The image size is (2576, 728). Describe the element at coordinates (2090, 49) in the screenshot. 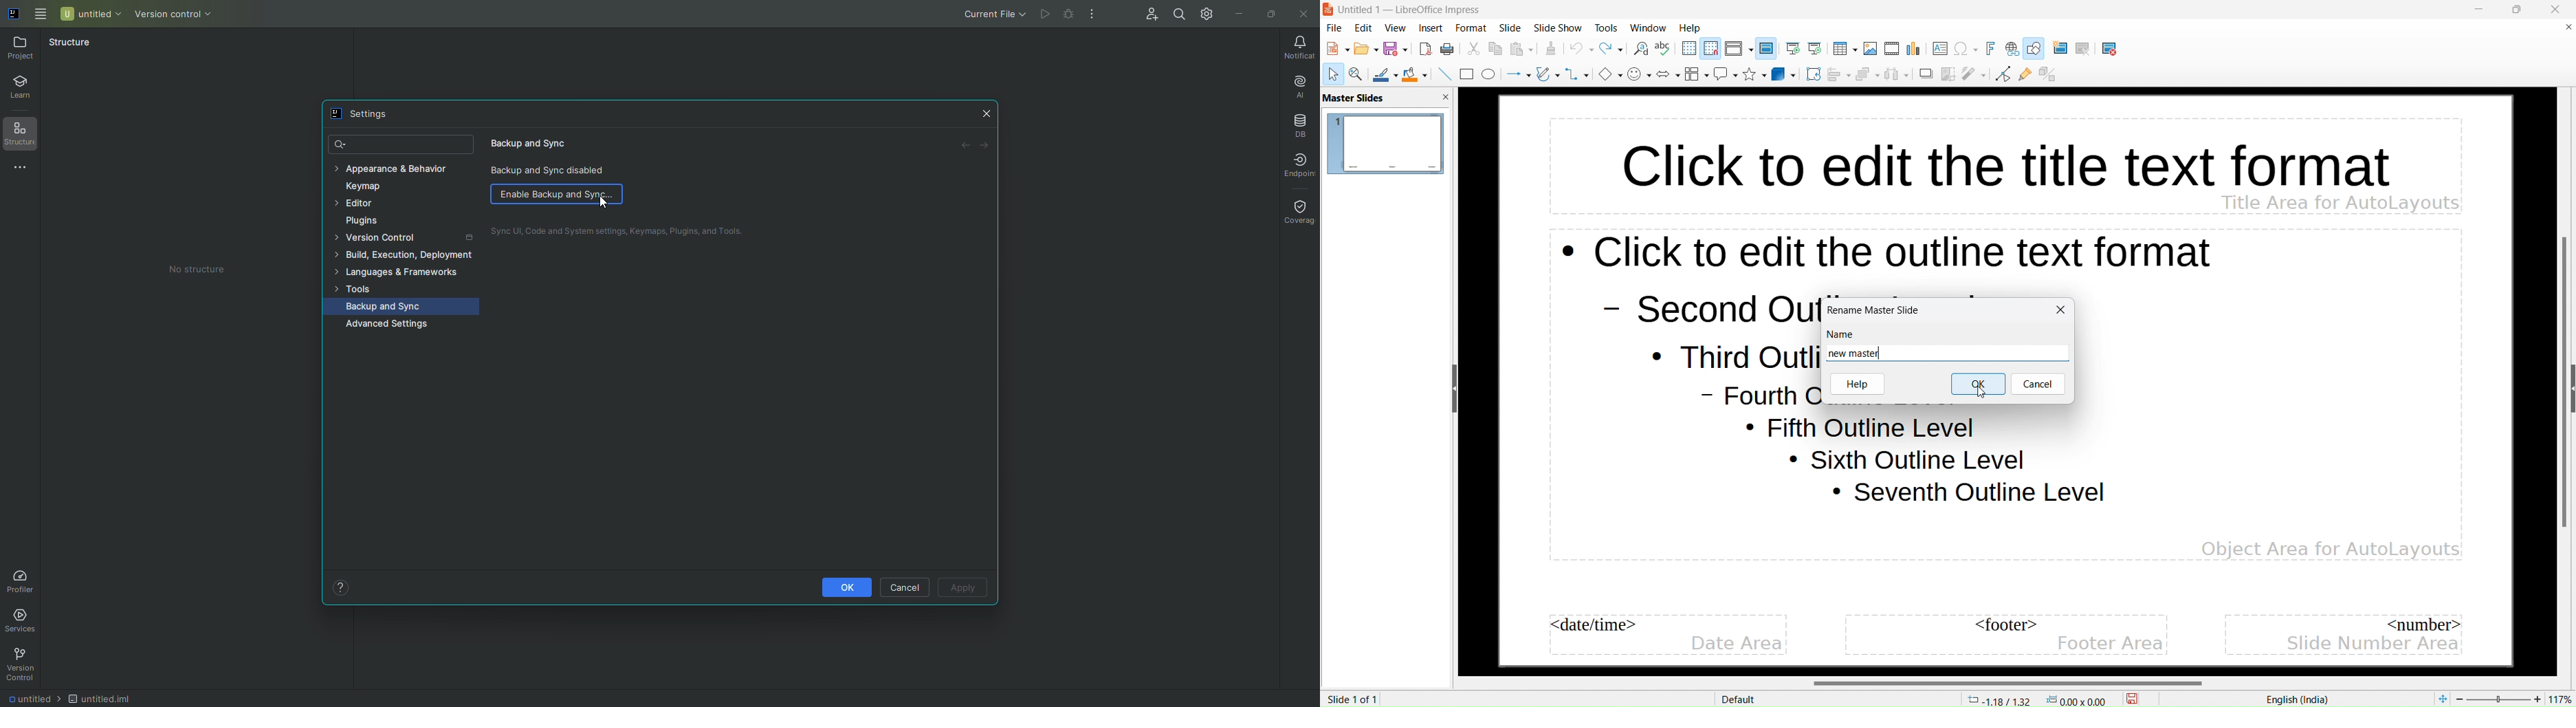

I see `duplicate slide` at that location.